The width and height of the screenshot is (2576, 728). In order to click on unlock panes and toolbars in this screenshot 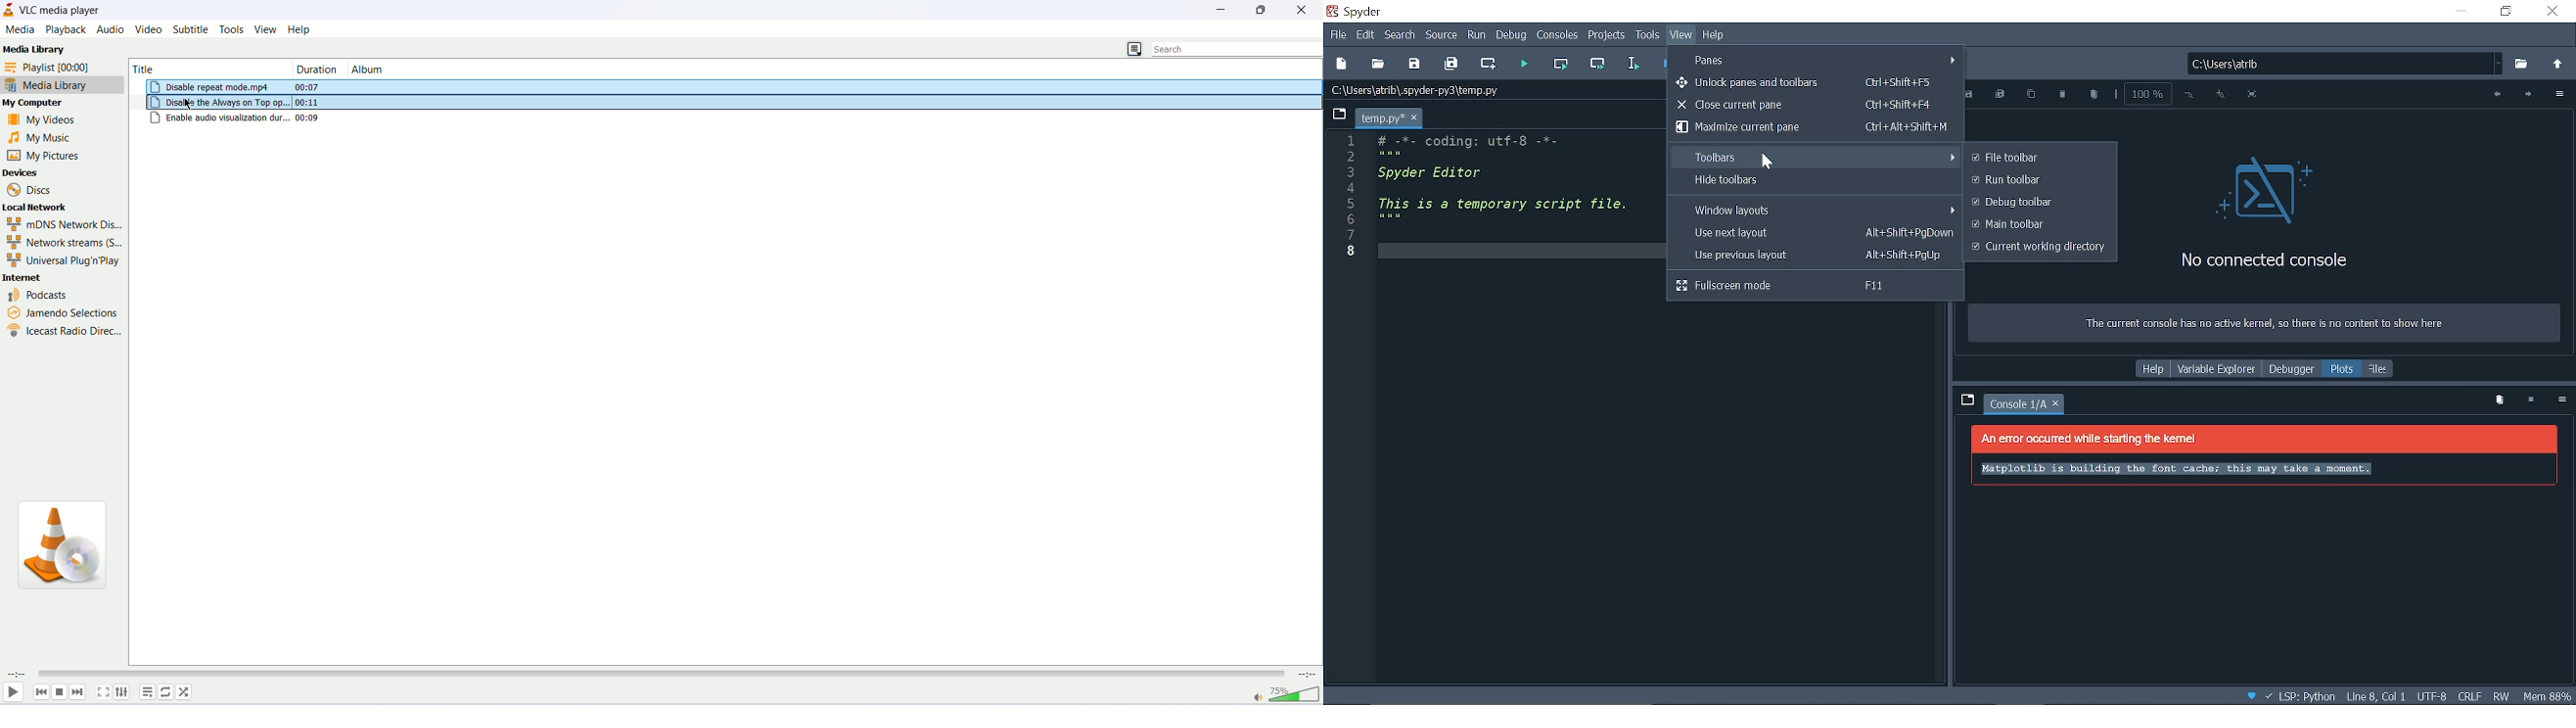, I will do `click(1816, 82)`.